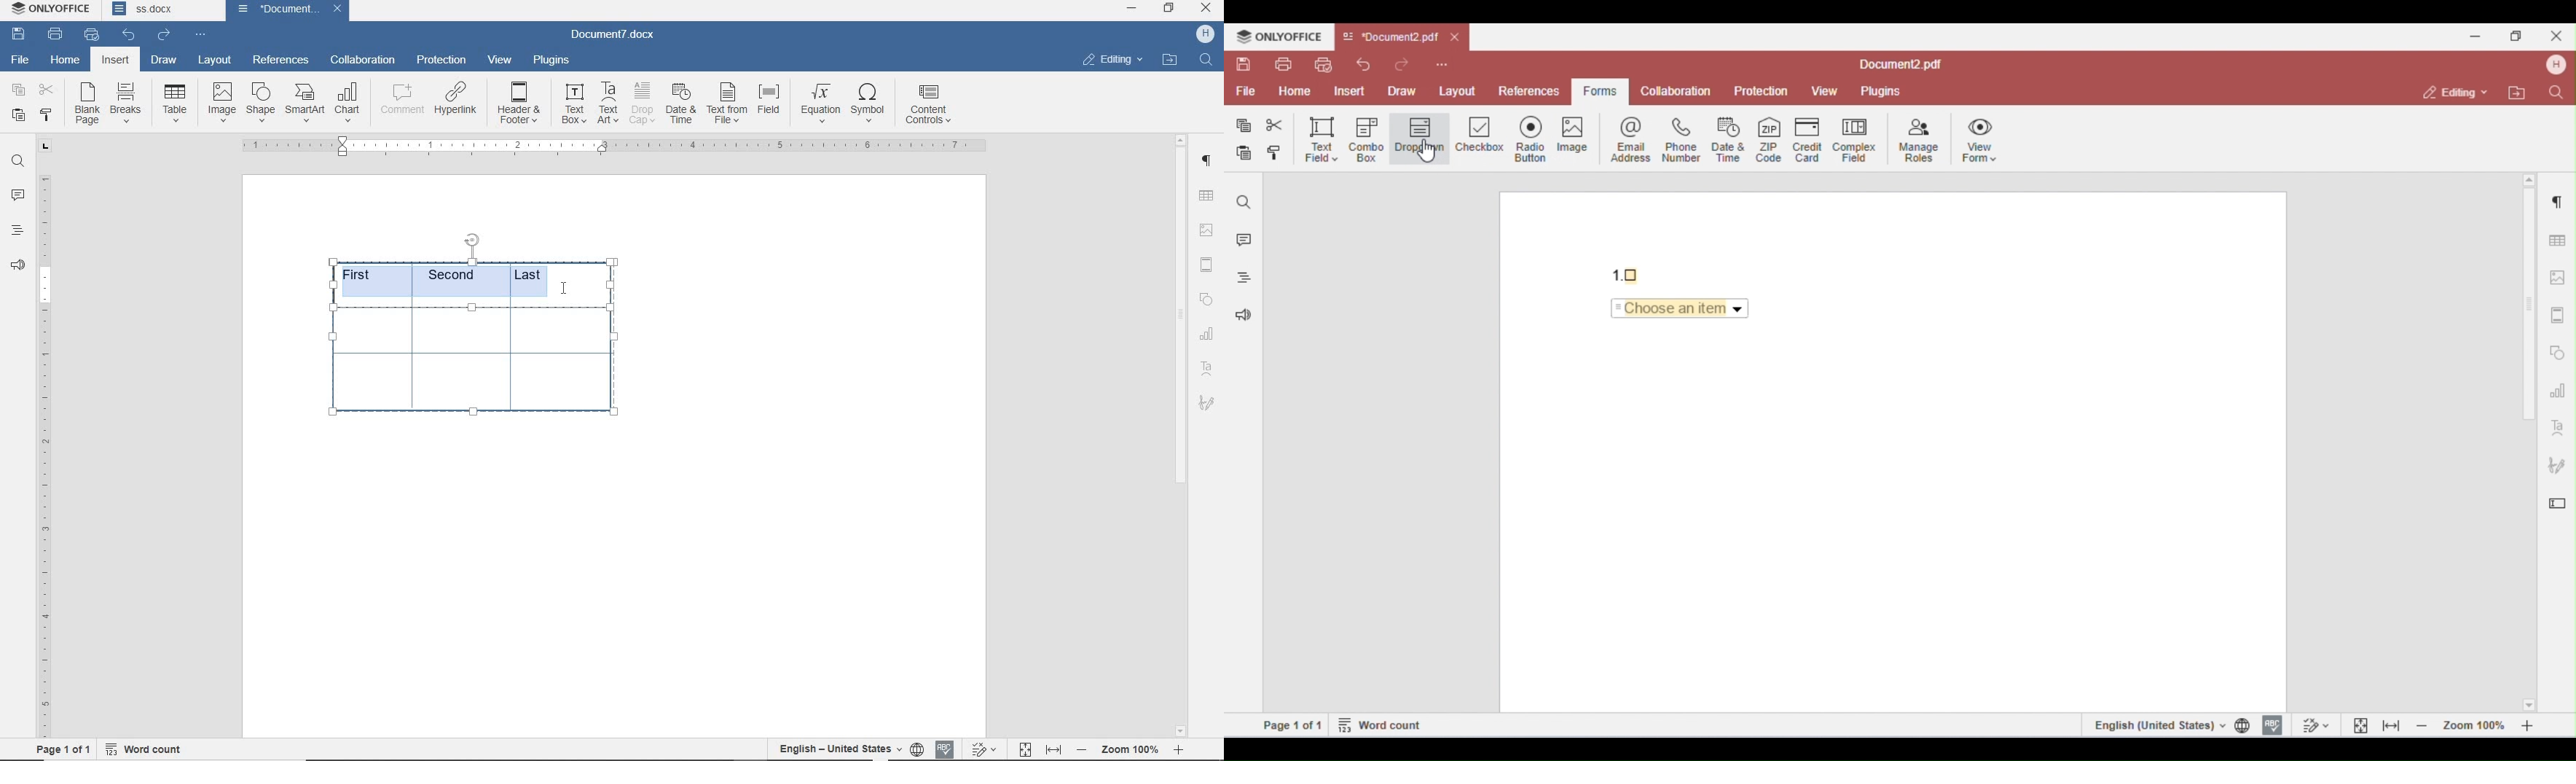 The height and width of the screenshot is (784, 2576). I want to click on fit to page, so click(1024, 747).